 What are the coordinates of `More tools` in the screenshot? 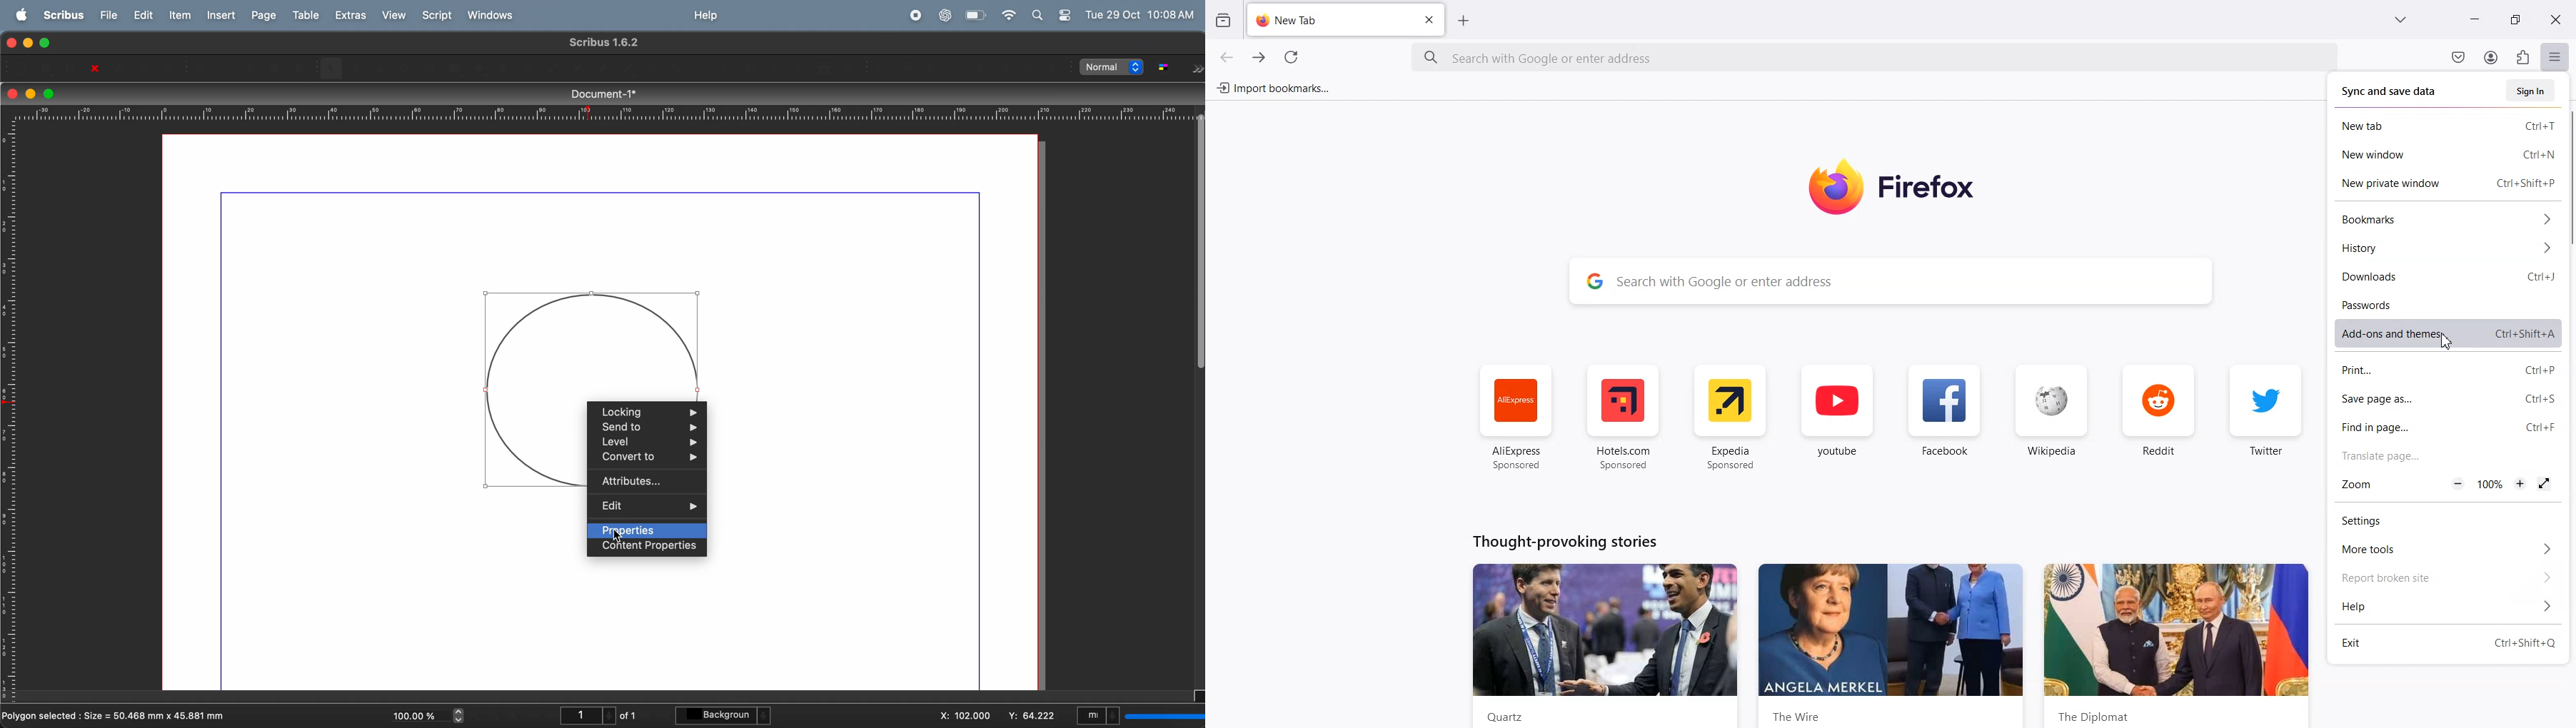 It's located at (2446, 547).